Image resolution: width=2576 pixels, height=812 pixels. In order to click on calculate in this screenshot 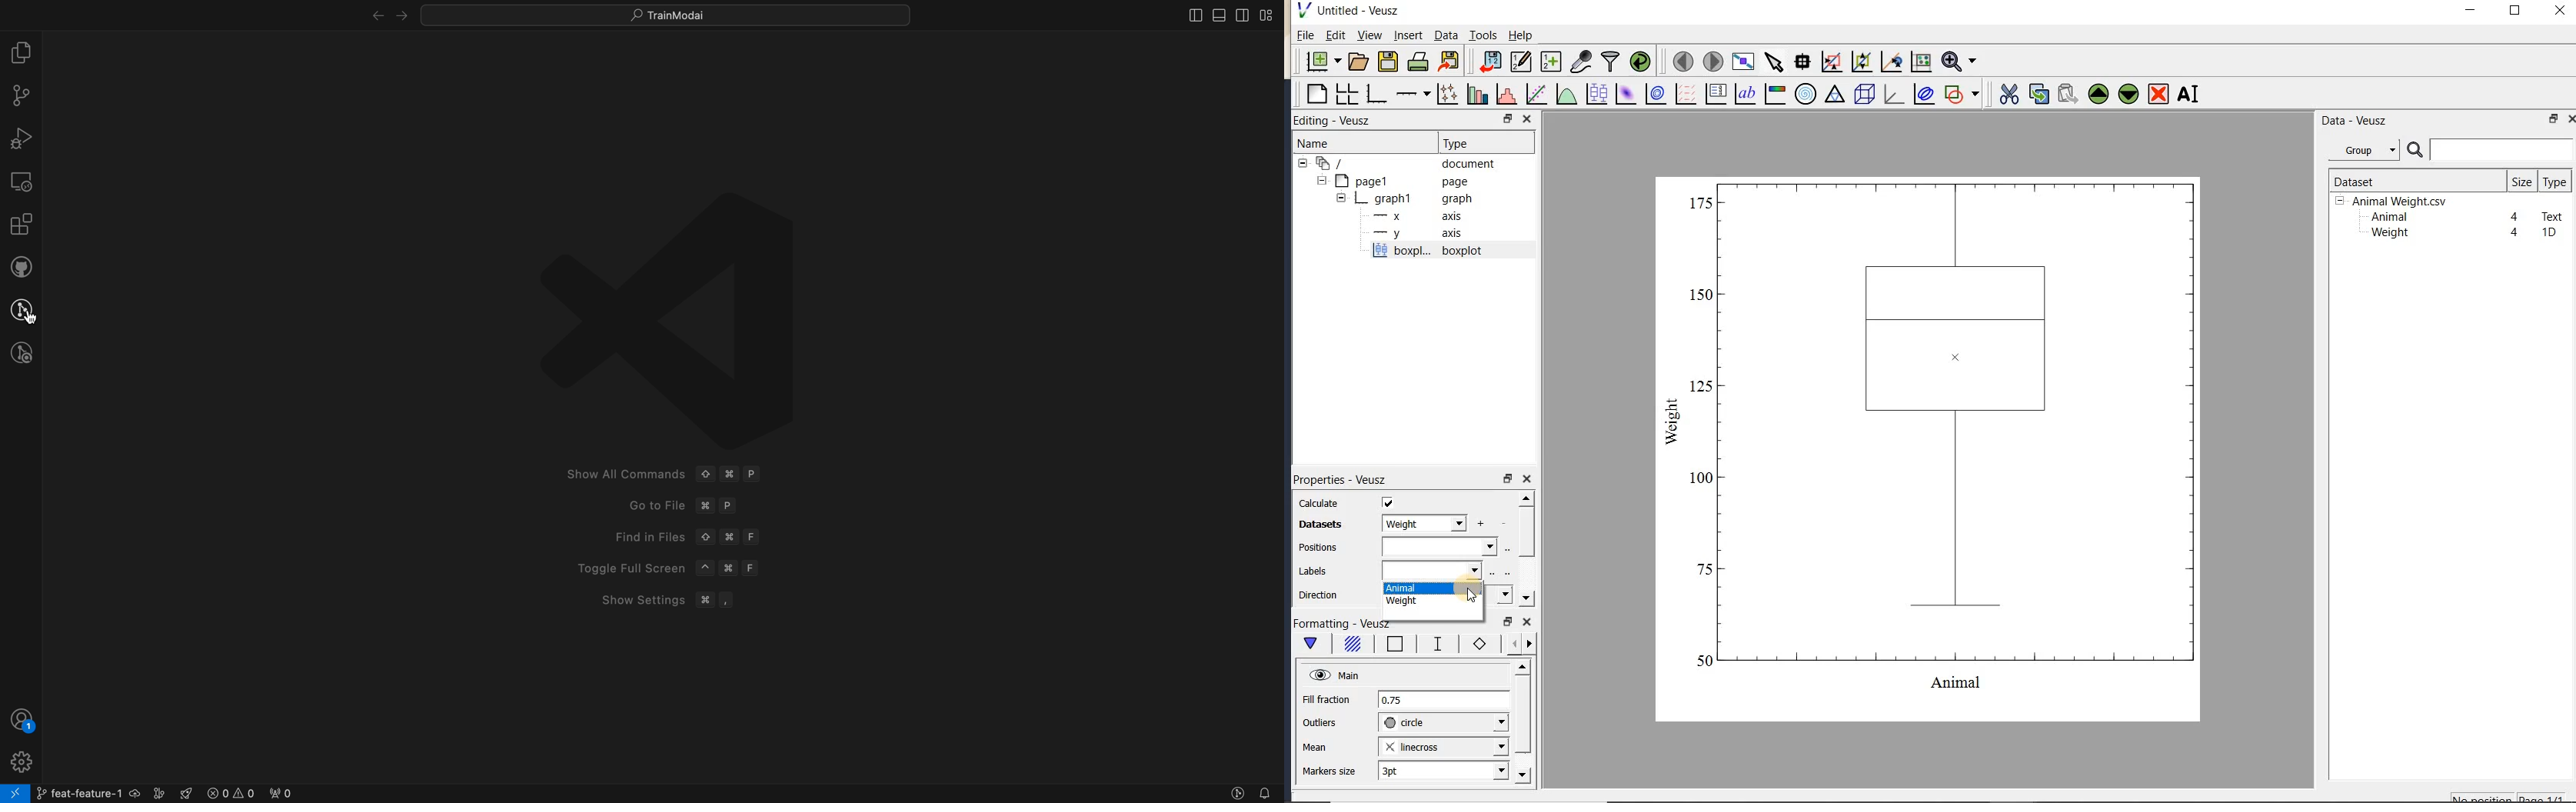, I will do `click(1320, 504)`.